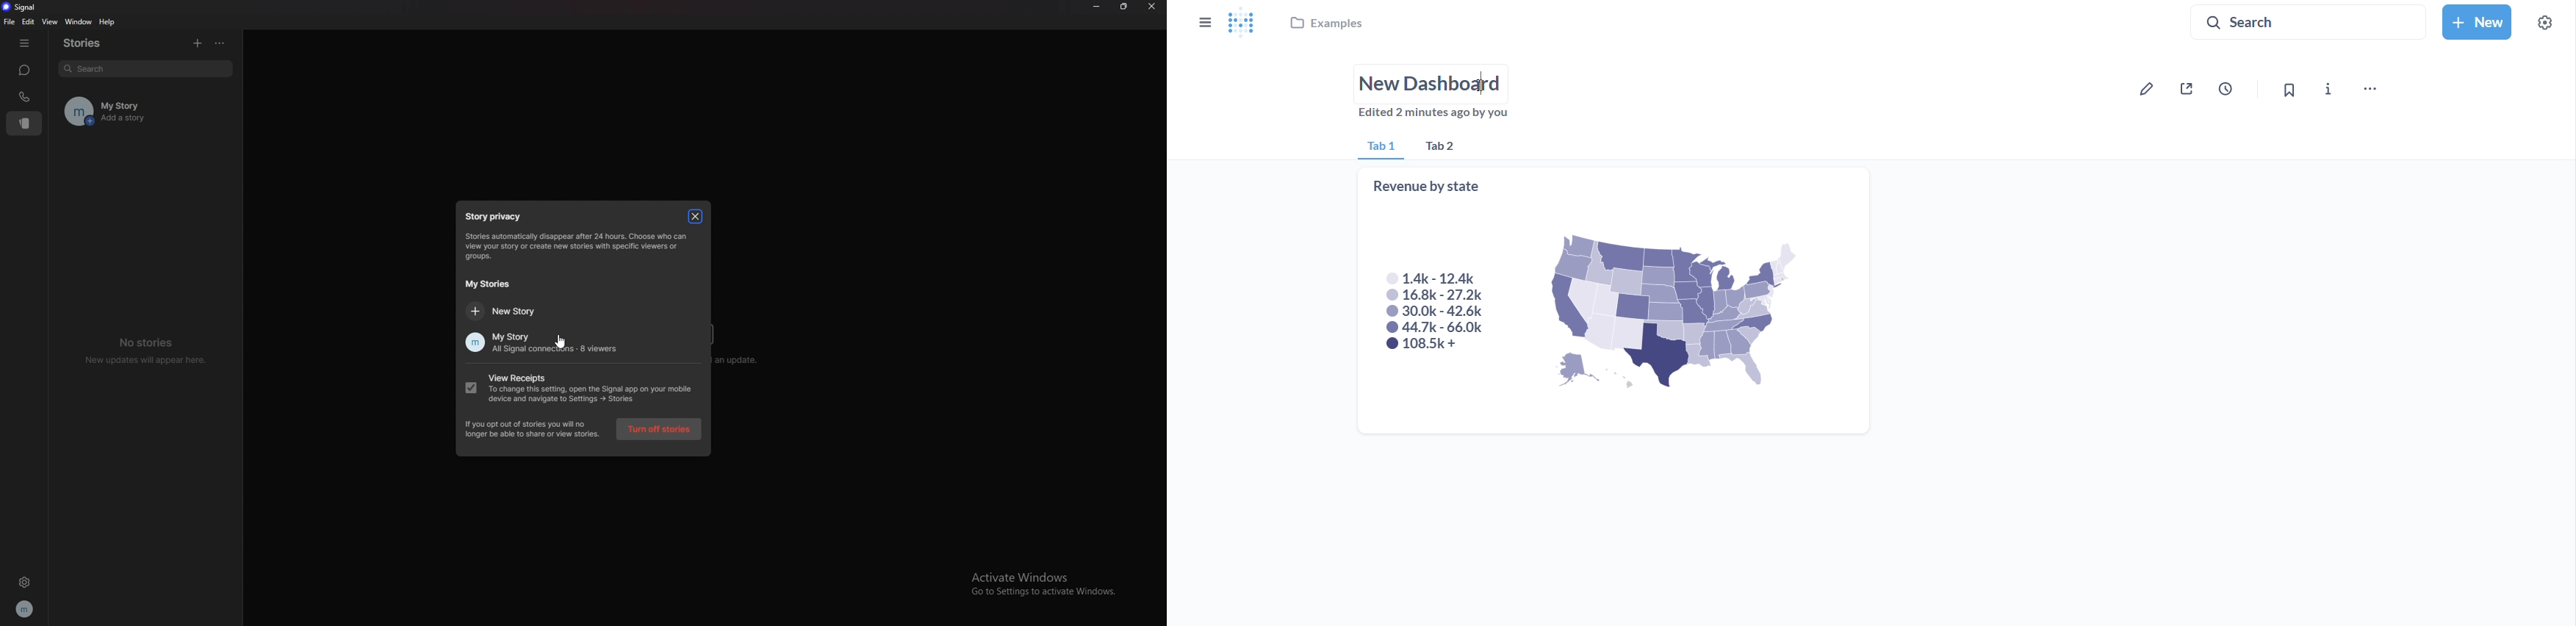 This screenshot has width=2576, height=644. What do you see at coordinates (25, 71) in the screenshot?
I see `chats` at bounding box center [25, 71].